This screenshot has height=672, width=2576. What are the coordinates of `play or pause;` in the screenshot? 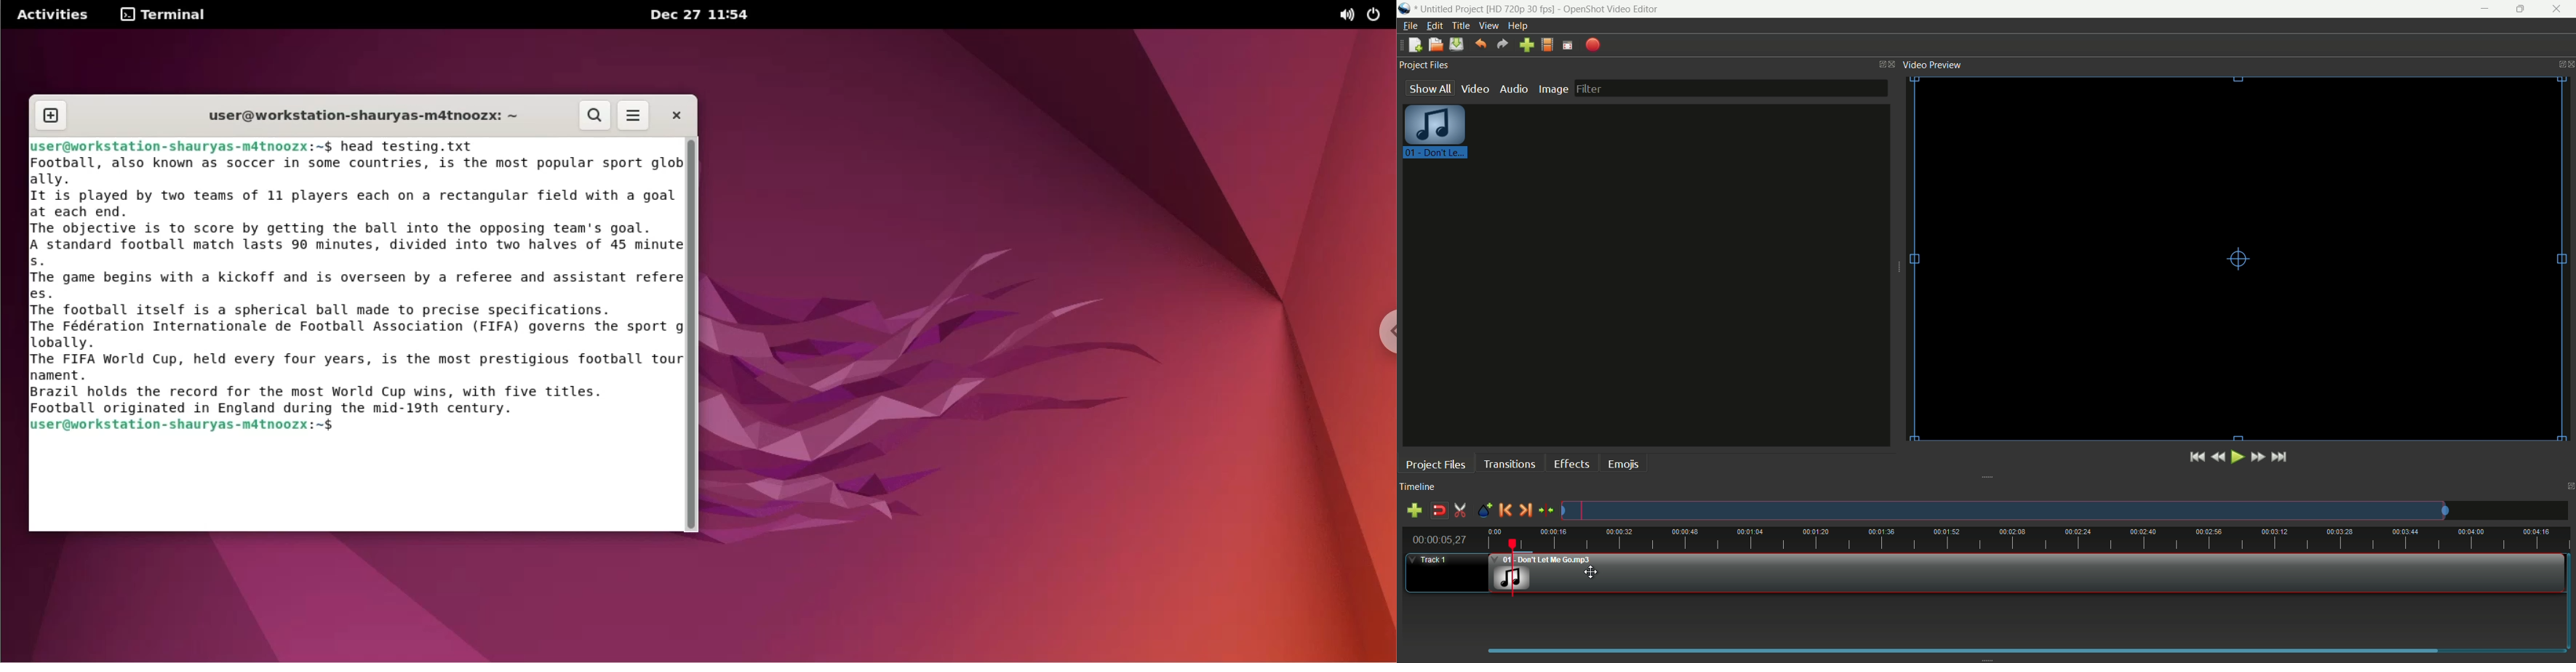 It's located at (2239, 457).